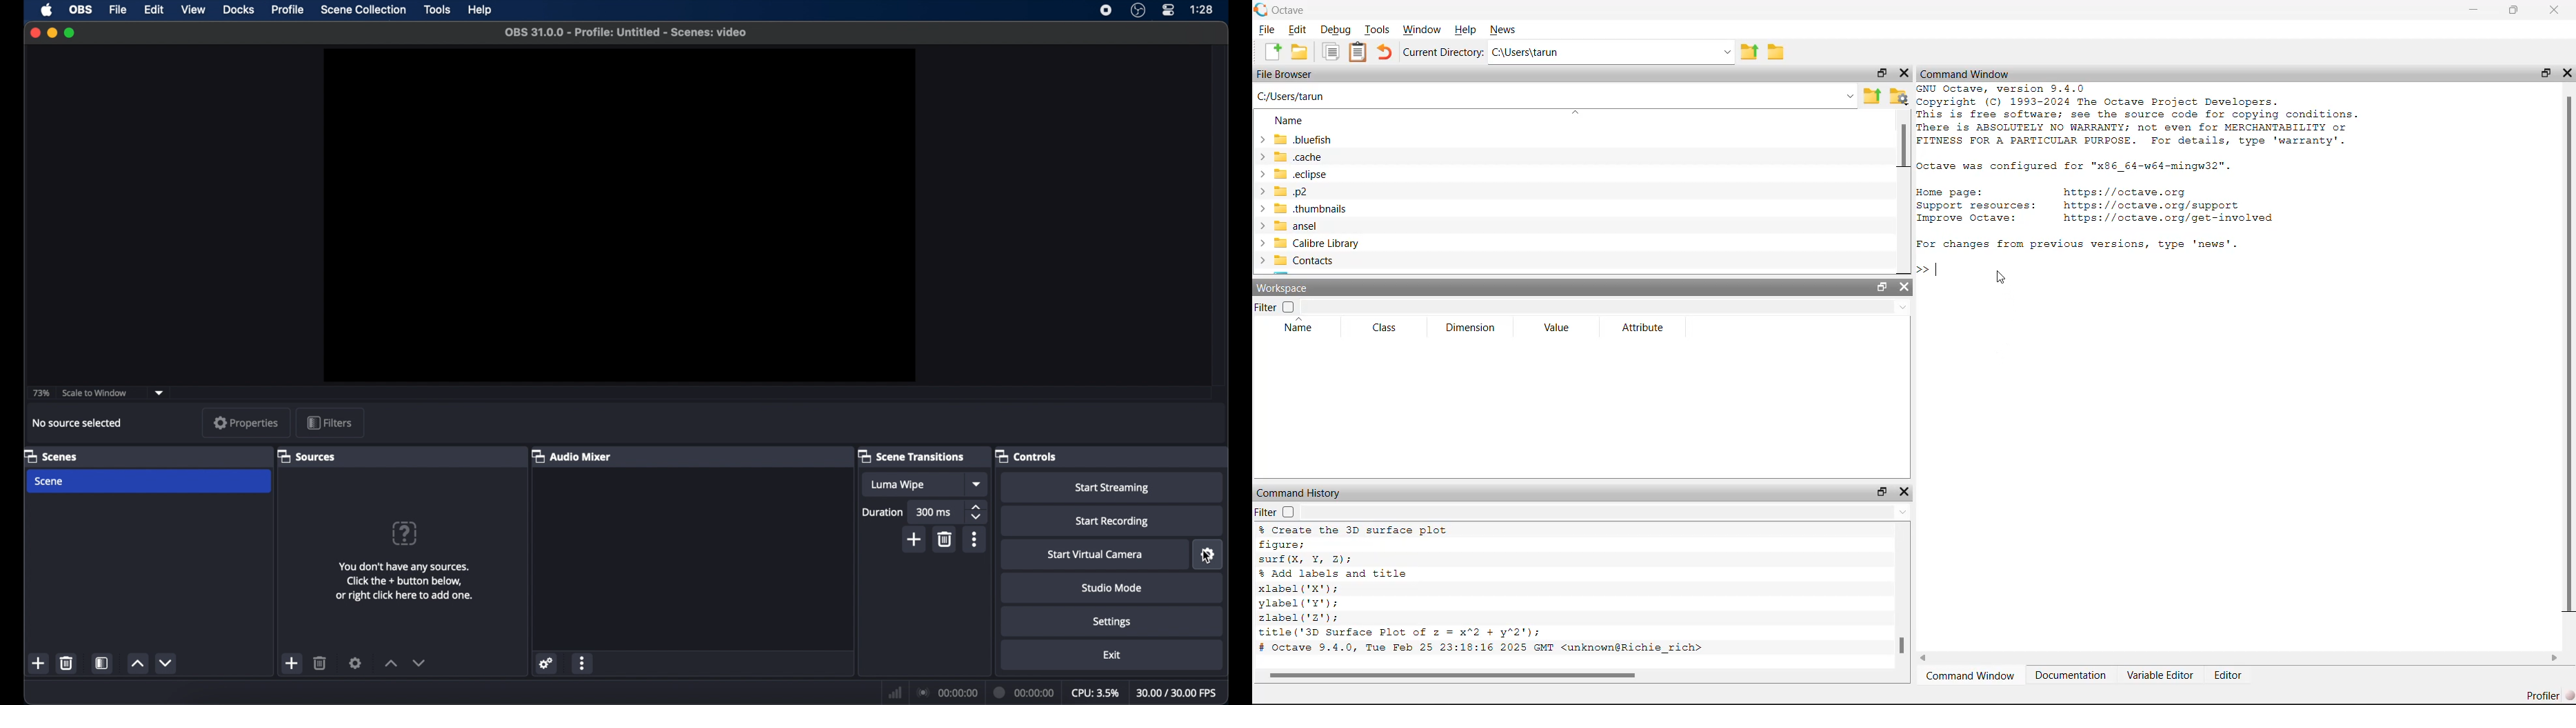  Describe the element at coordinates (330, 423) in the screenshot. I see `filters` at that location.